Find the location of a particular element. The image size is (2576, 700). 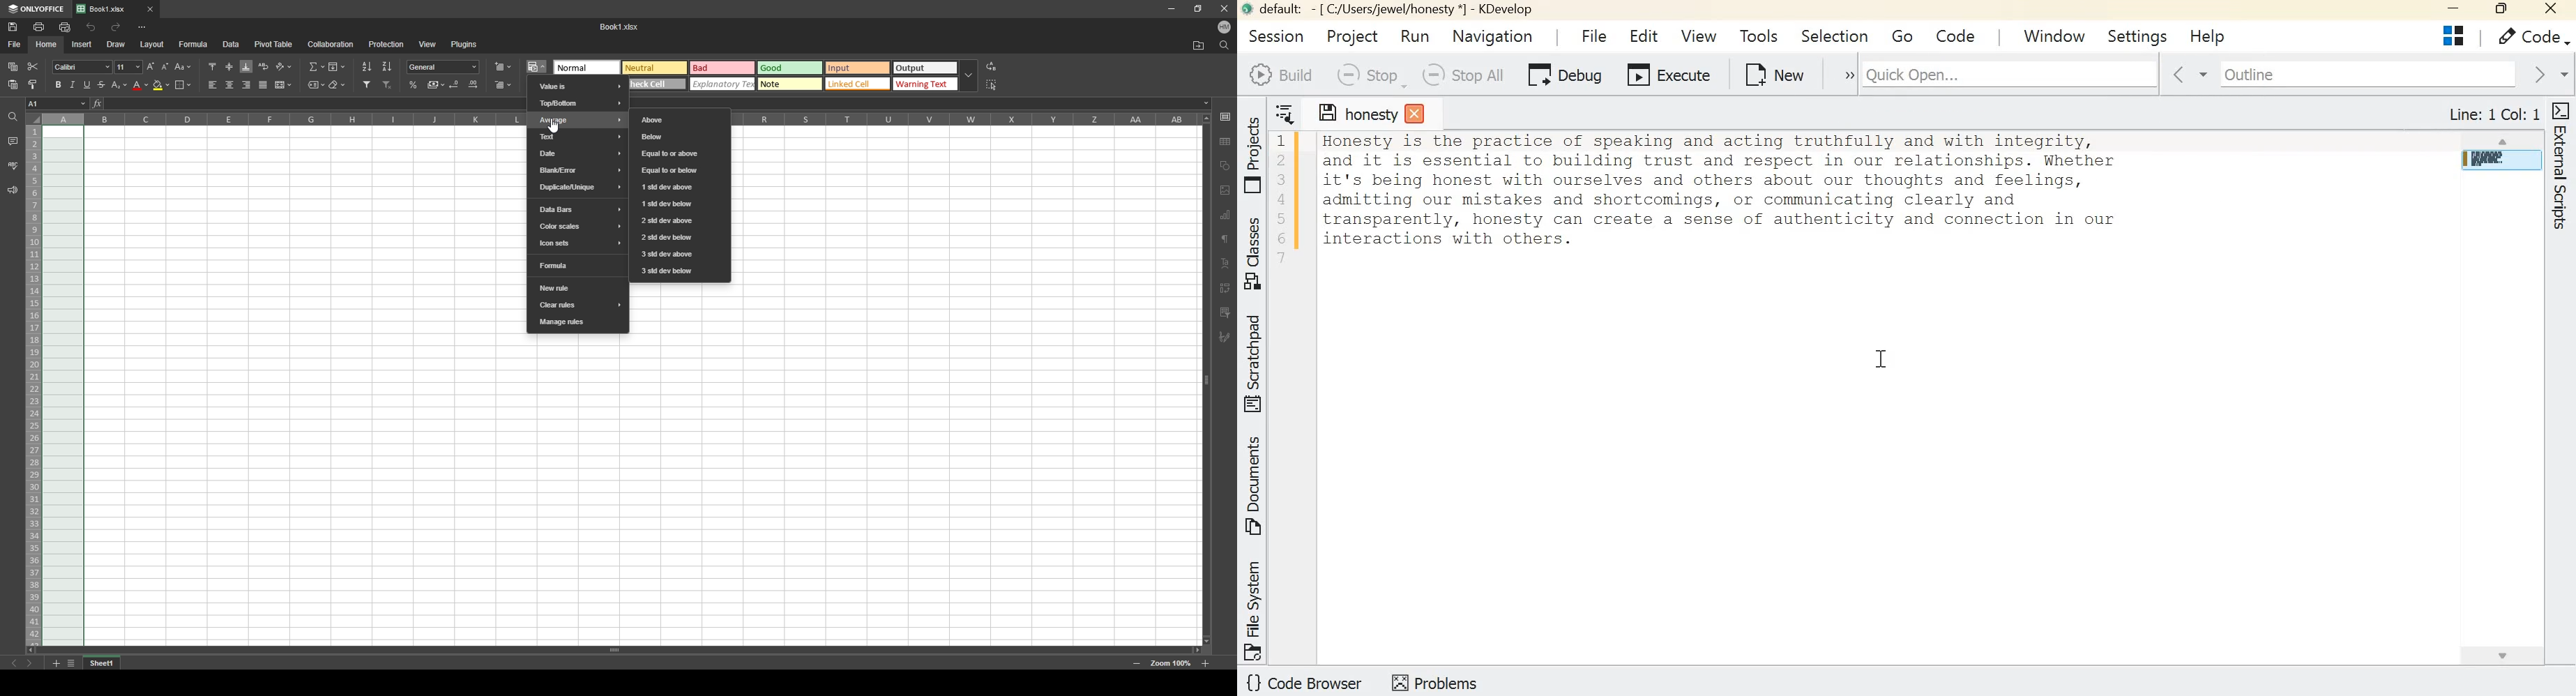

date is located at coordinates (579, 153).